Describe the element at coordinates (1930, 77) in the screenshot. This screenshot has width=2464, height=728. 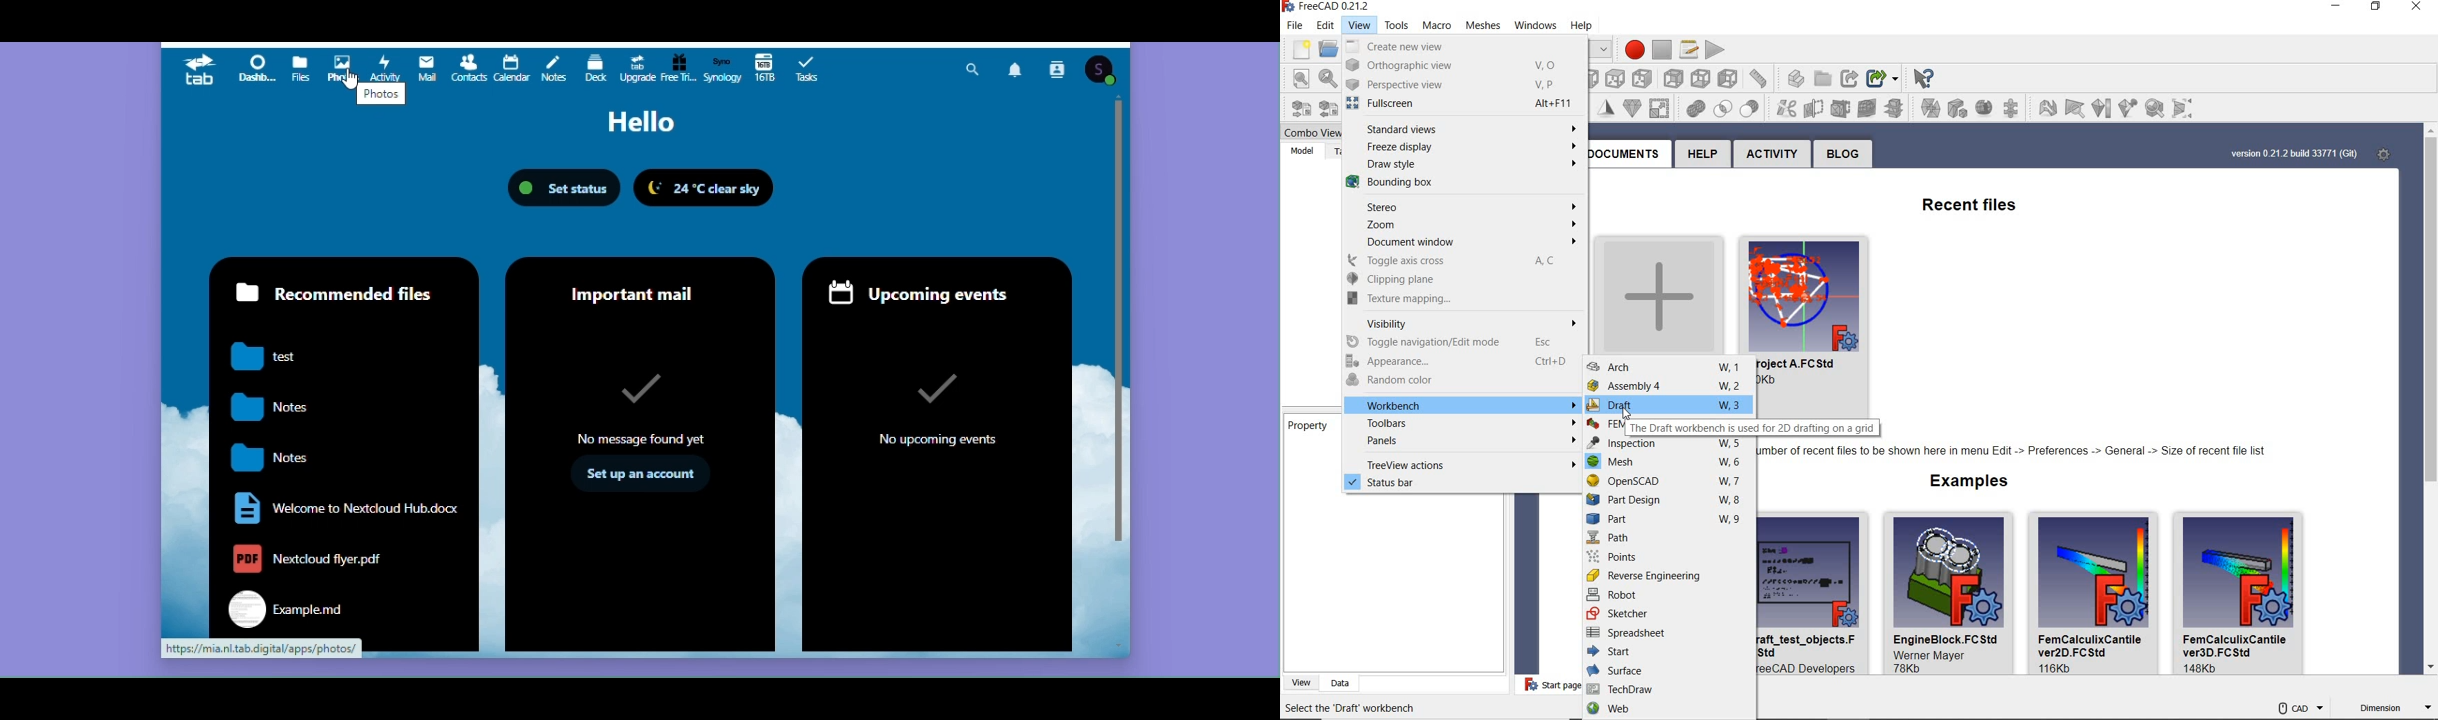
I see `select` at that location.